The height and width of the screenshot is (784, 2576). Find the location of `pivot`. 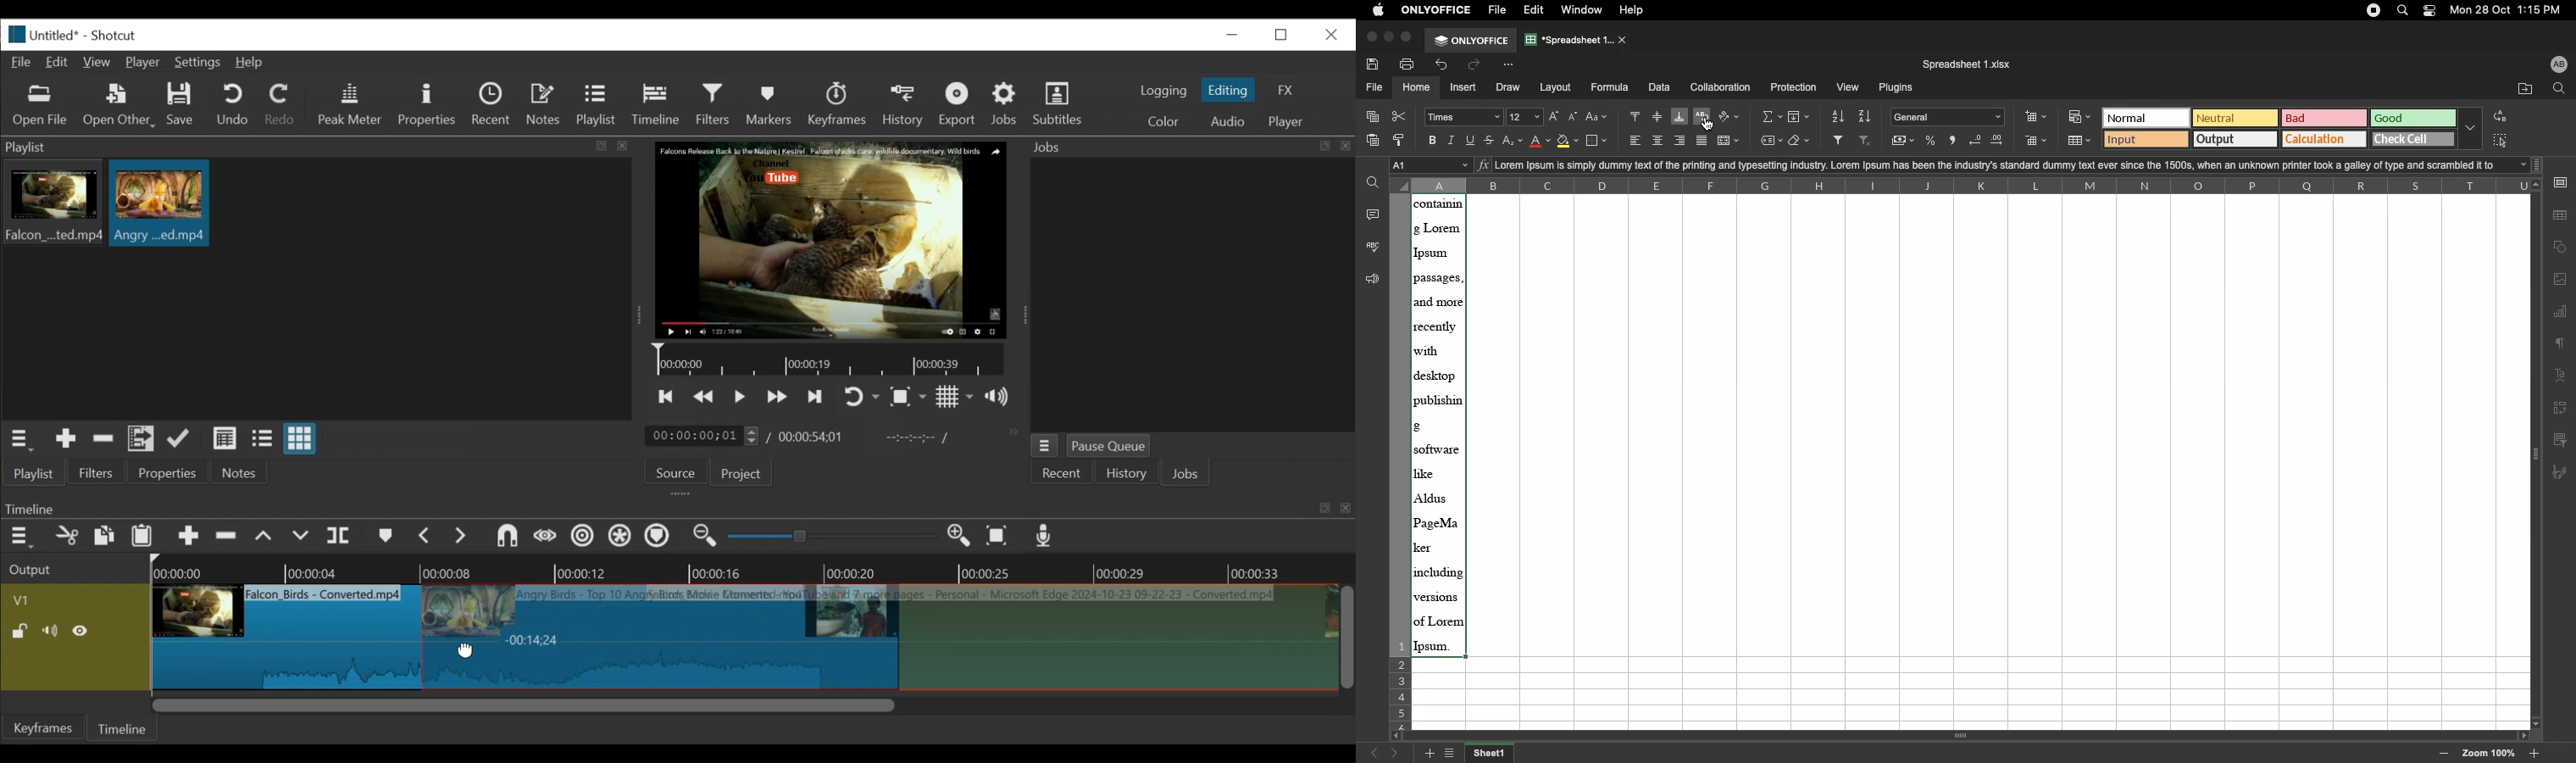

pivot is located at coordinates (2559, 410).